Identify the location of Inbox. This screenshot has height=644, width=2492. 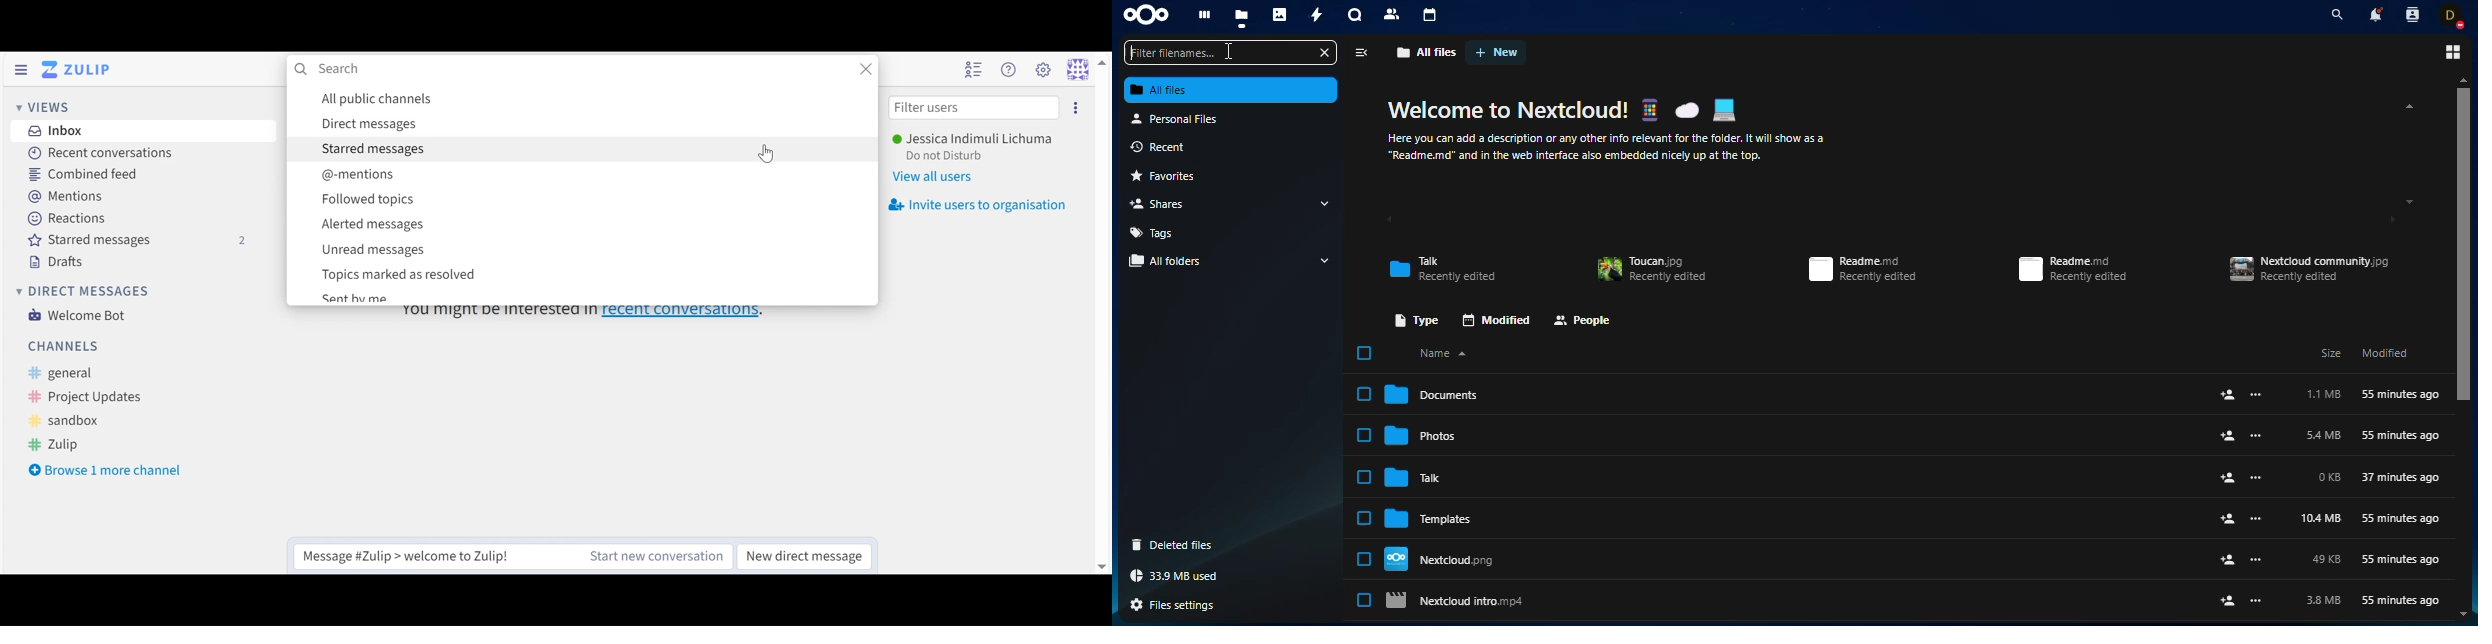
(54, 130).